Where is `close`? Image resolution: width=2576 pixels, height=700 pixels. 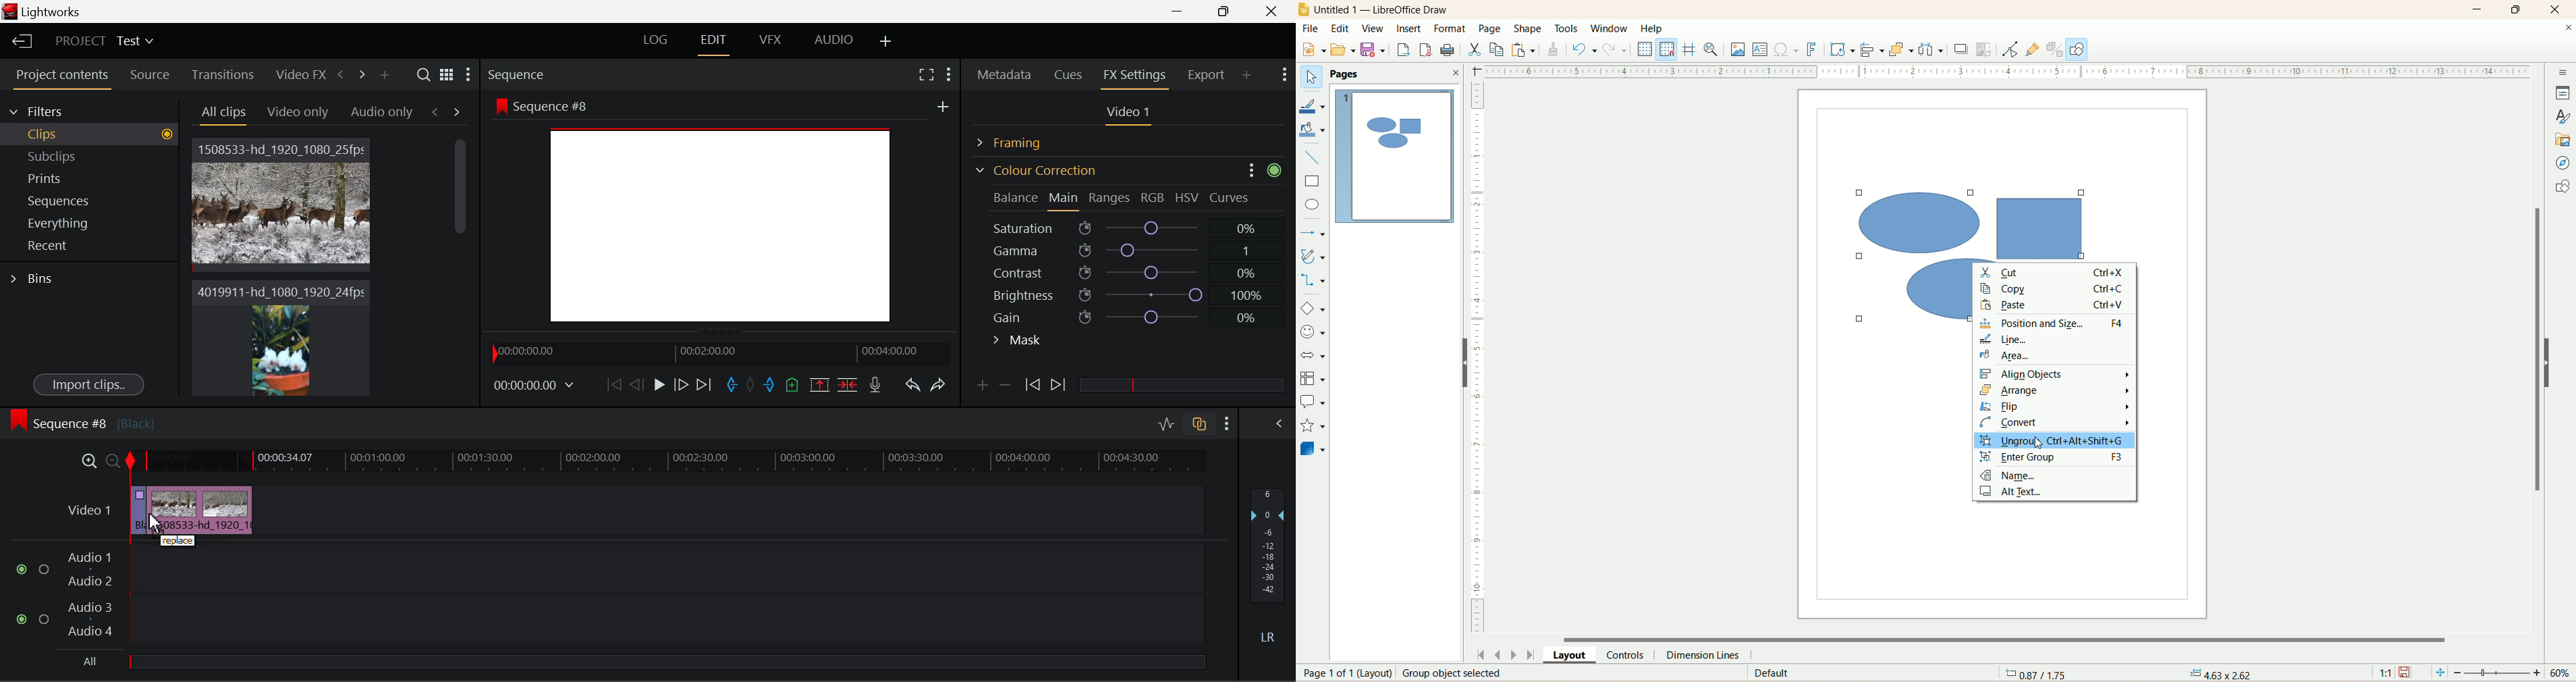
close is located at coordinates (2558, 10).